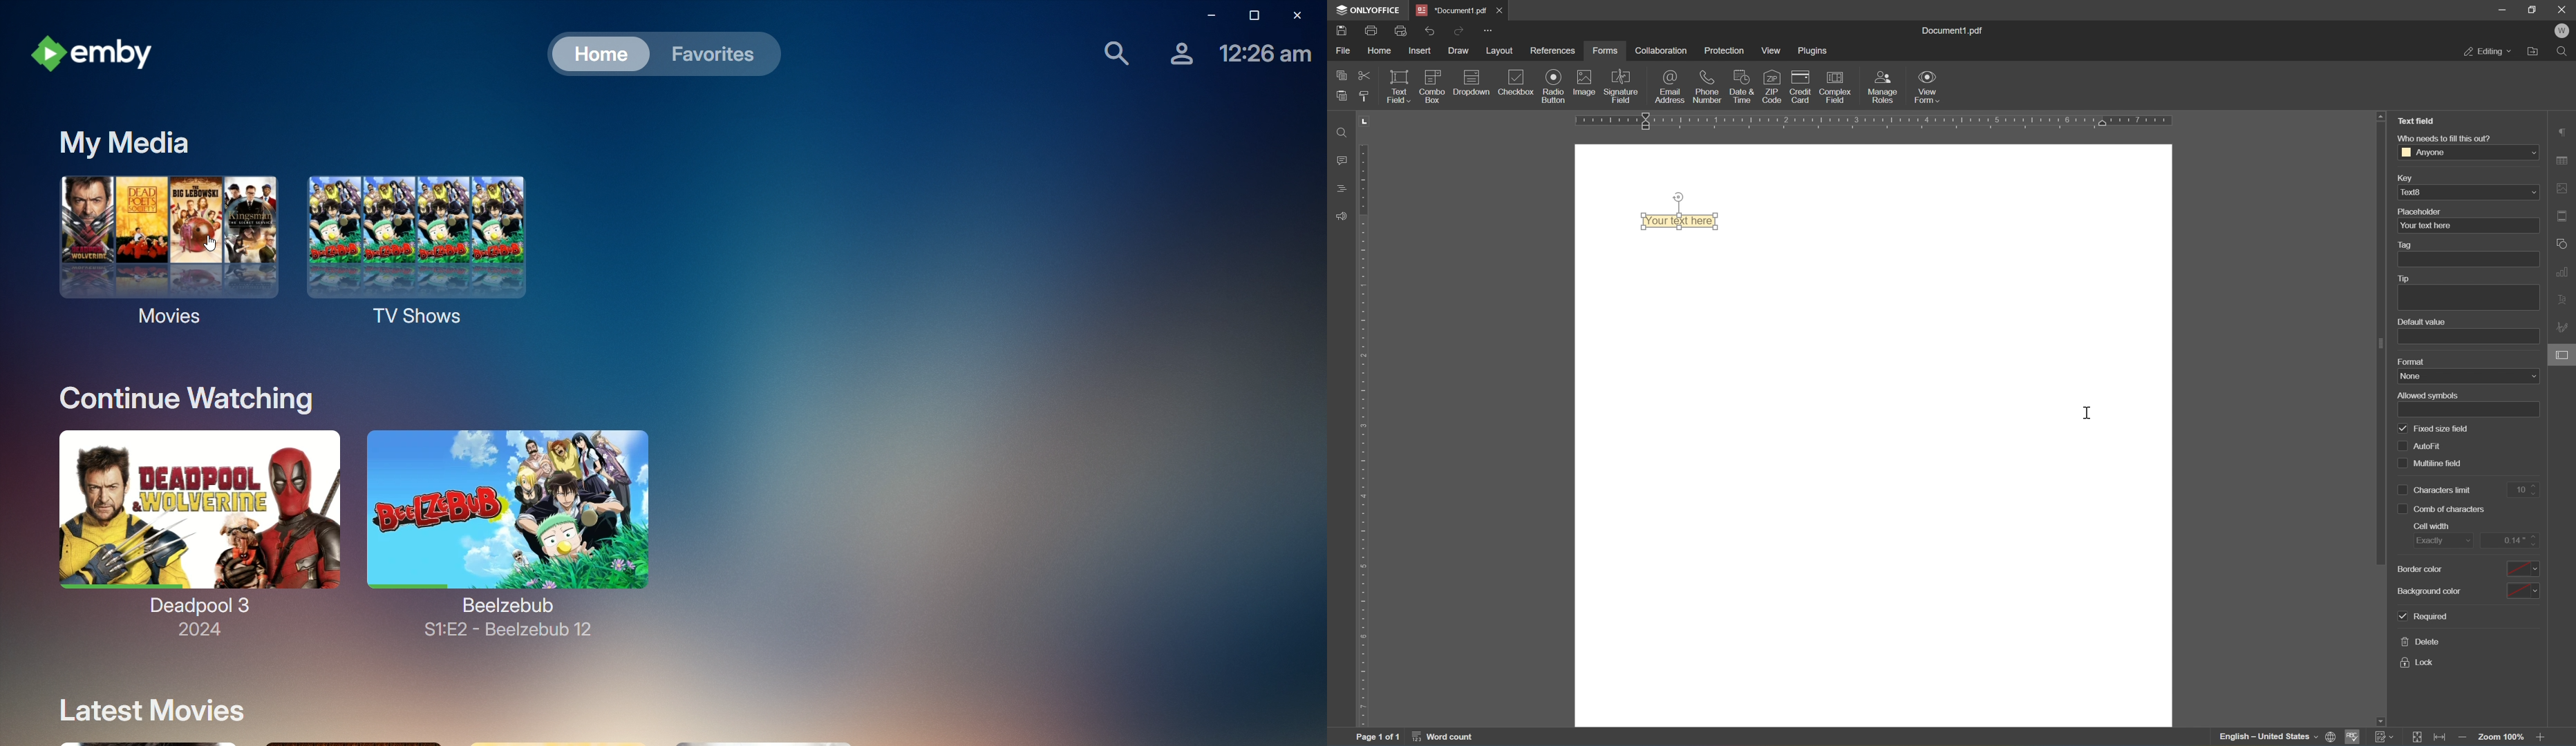 Image resolution: width=2576 pixels, height=756 pixels. I want to click on fixed size field, so click(2434, 429).